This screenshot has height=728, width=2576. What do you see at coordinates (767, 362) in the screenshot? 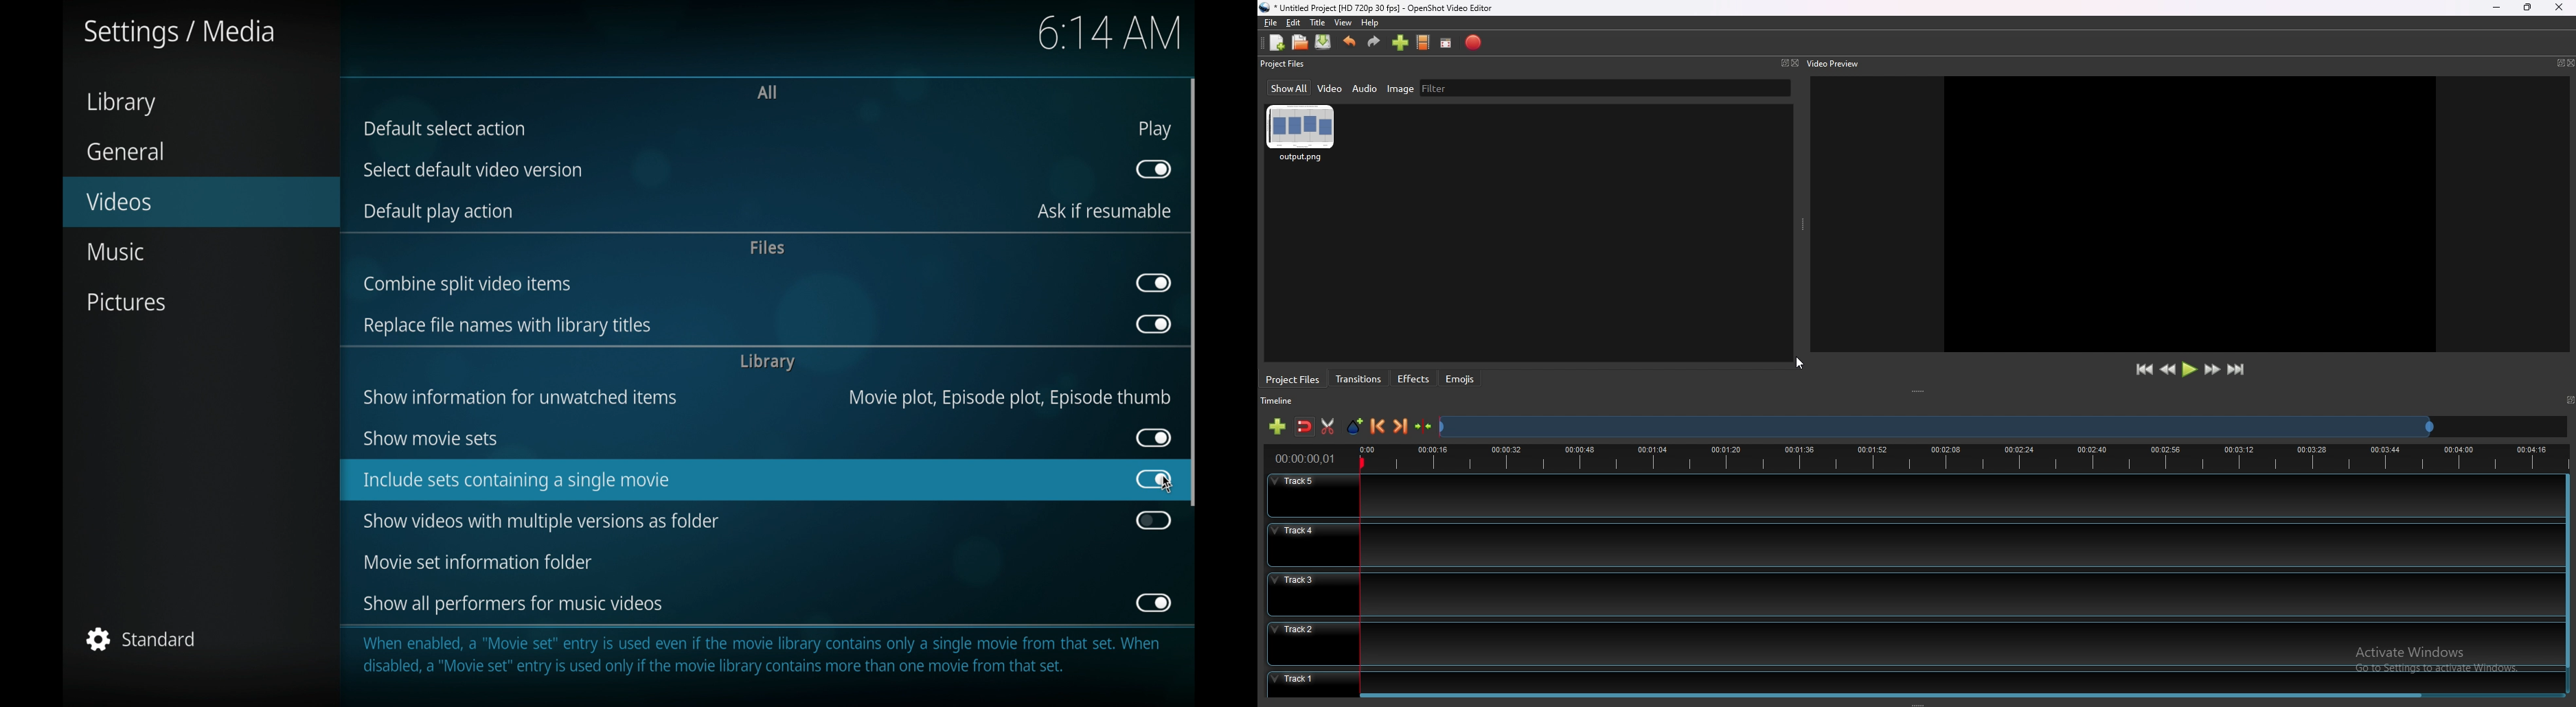
I see `library` at bounding box center [767, 362].